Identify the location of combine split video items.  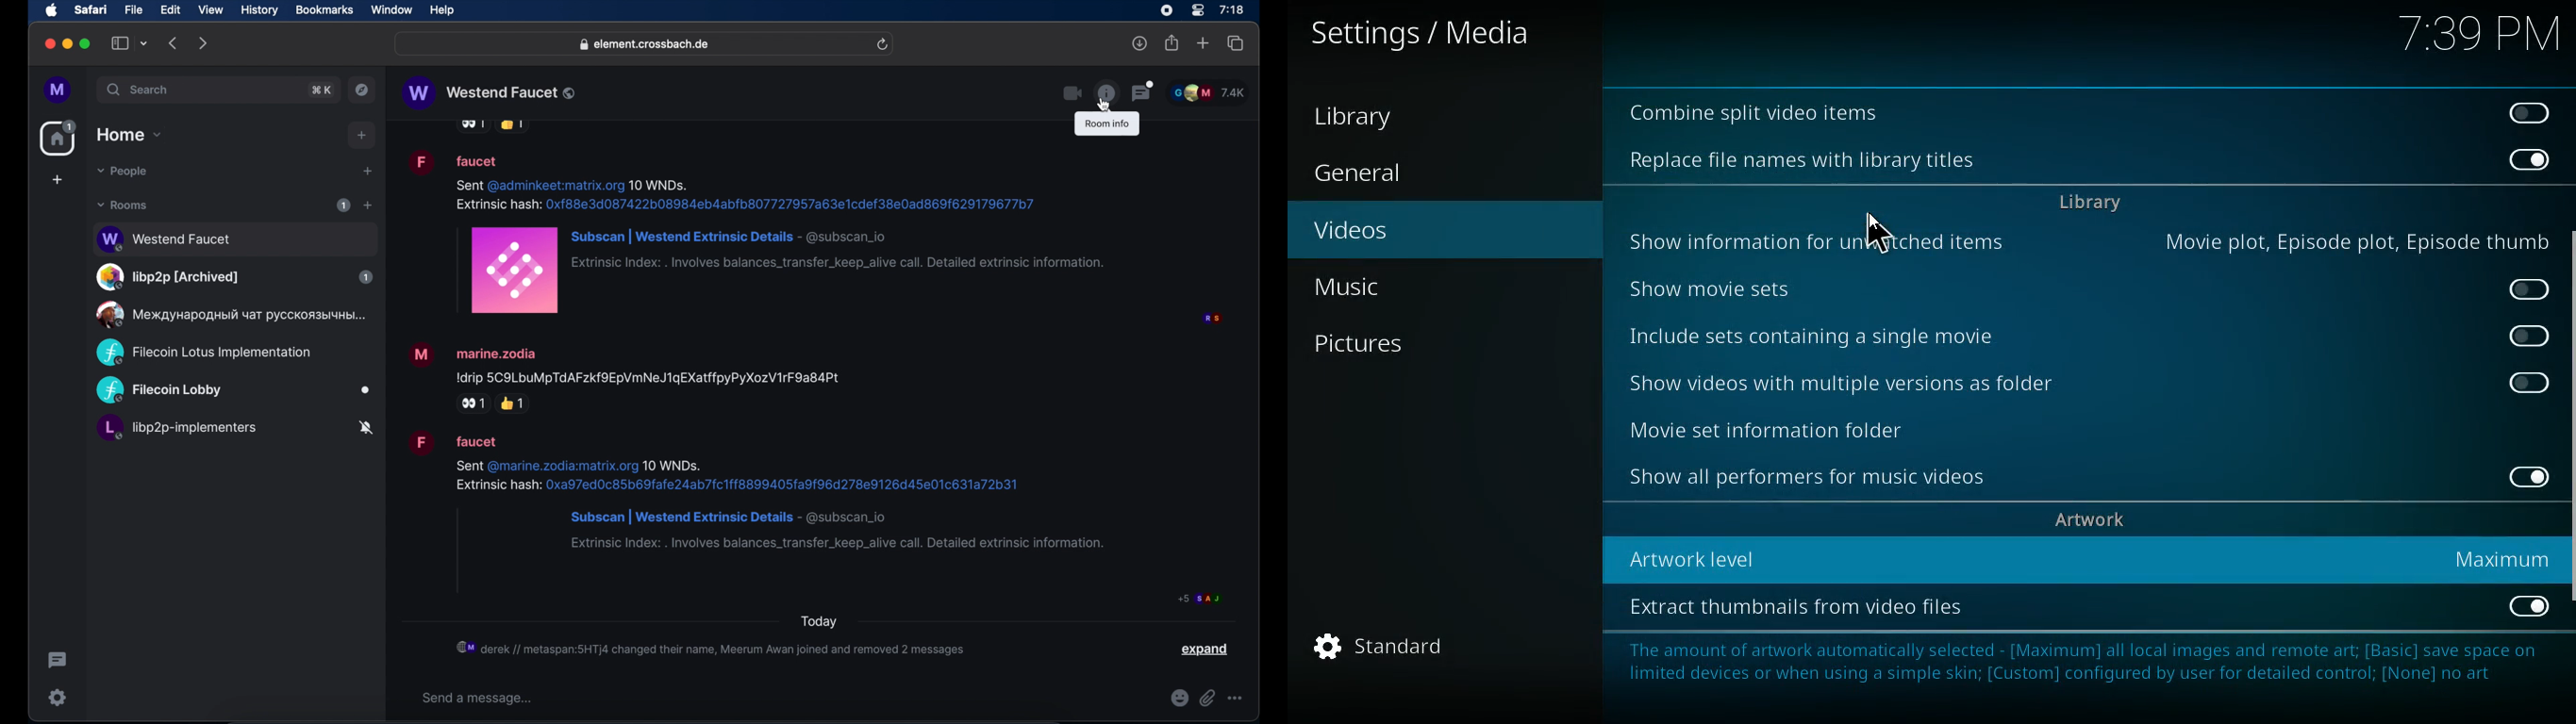
(1757, 114).